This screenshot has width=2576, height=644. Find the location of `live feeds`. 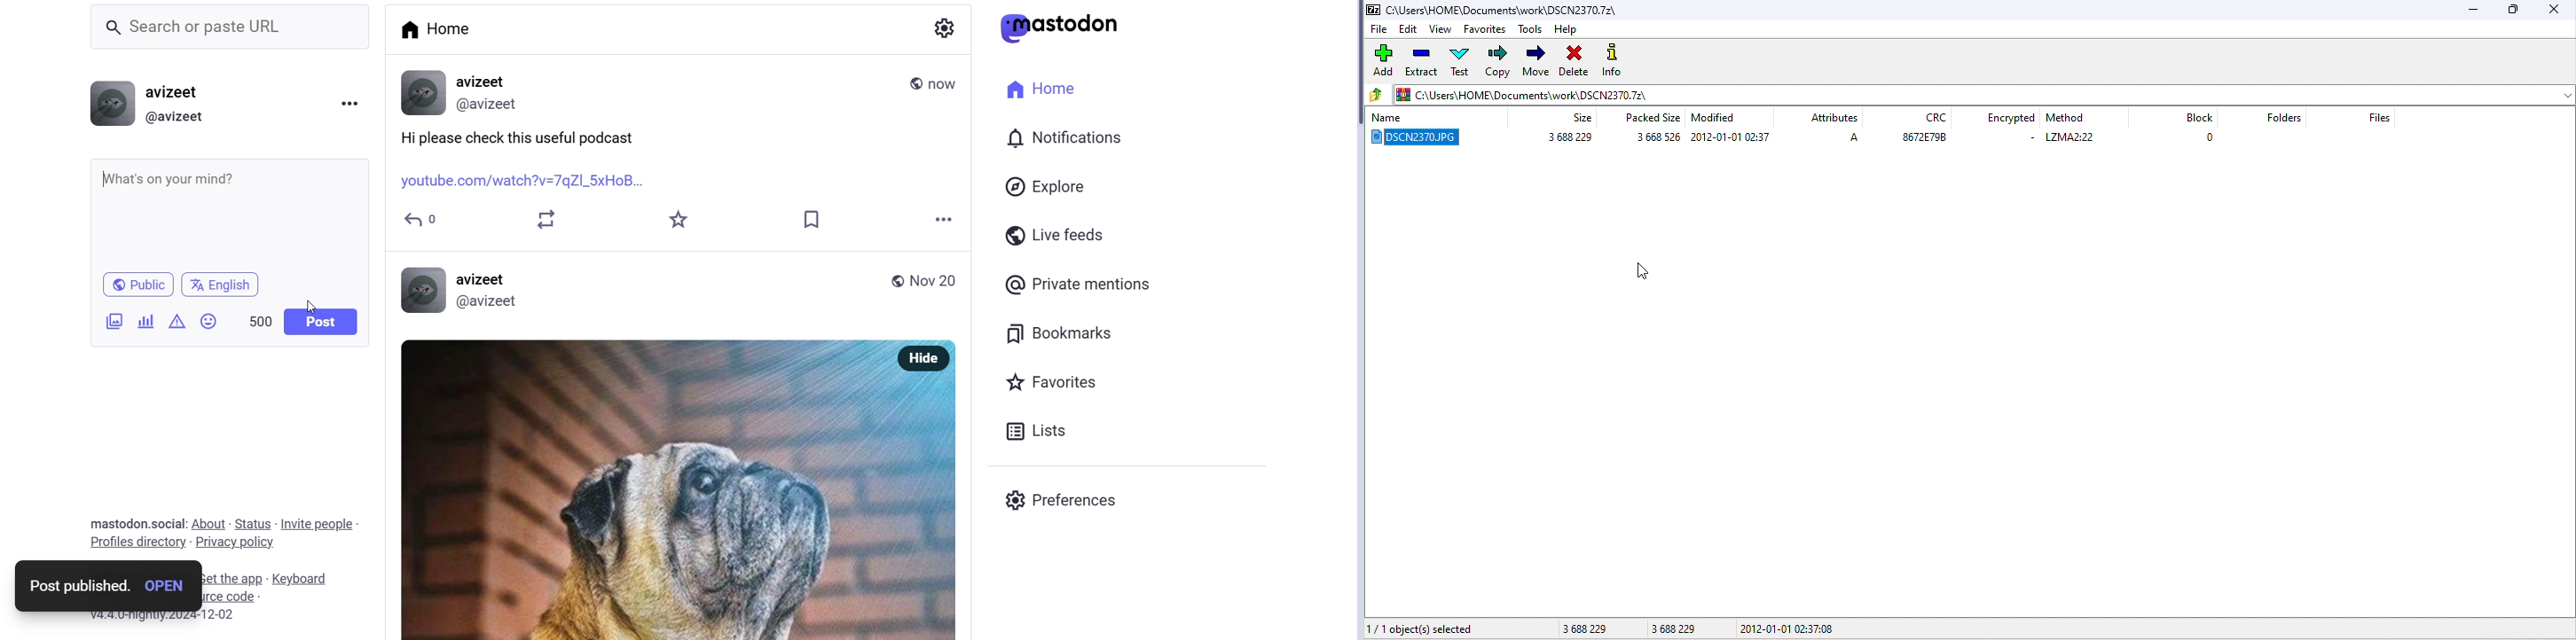

live feeds is located at coordinates (1051, 233).